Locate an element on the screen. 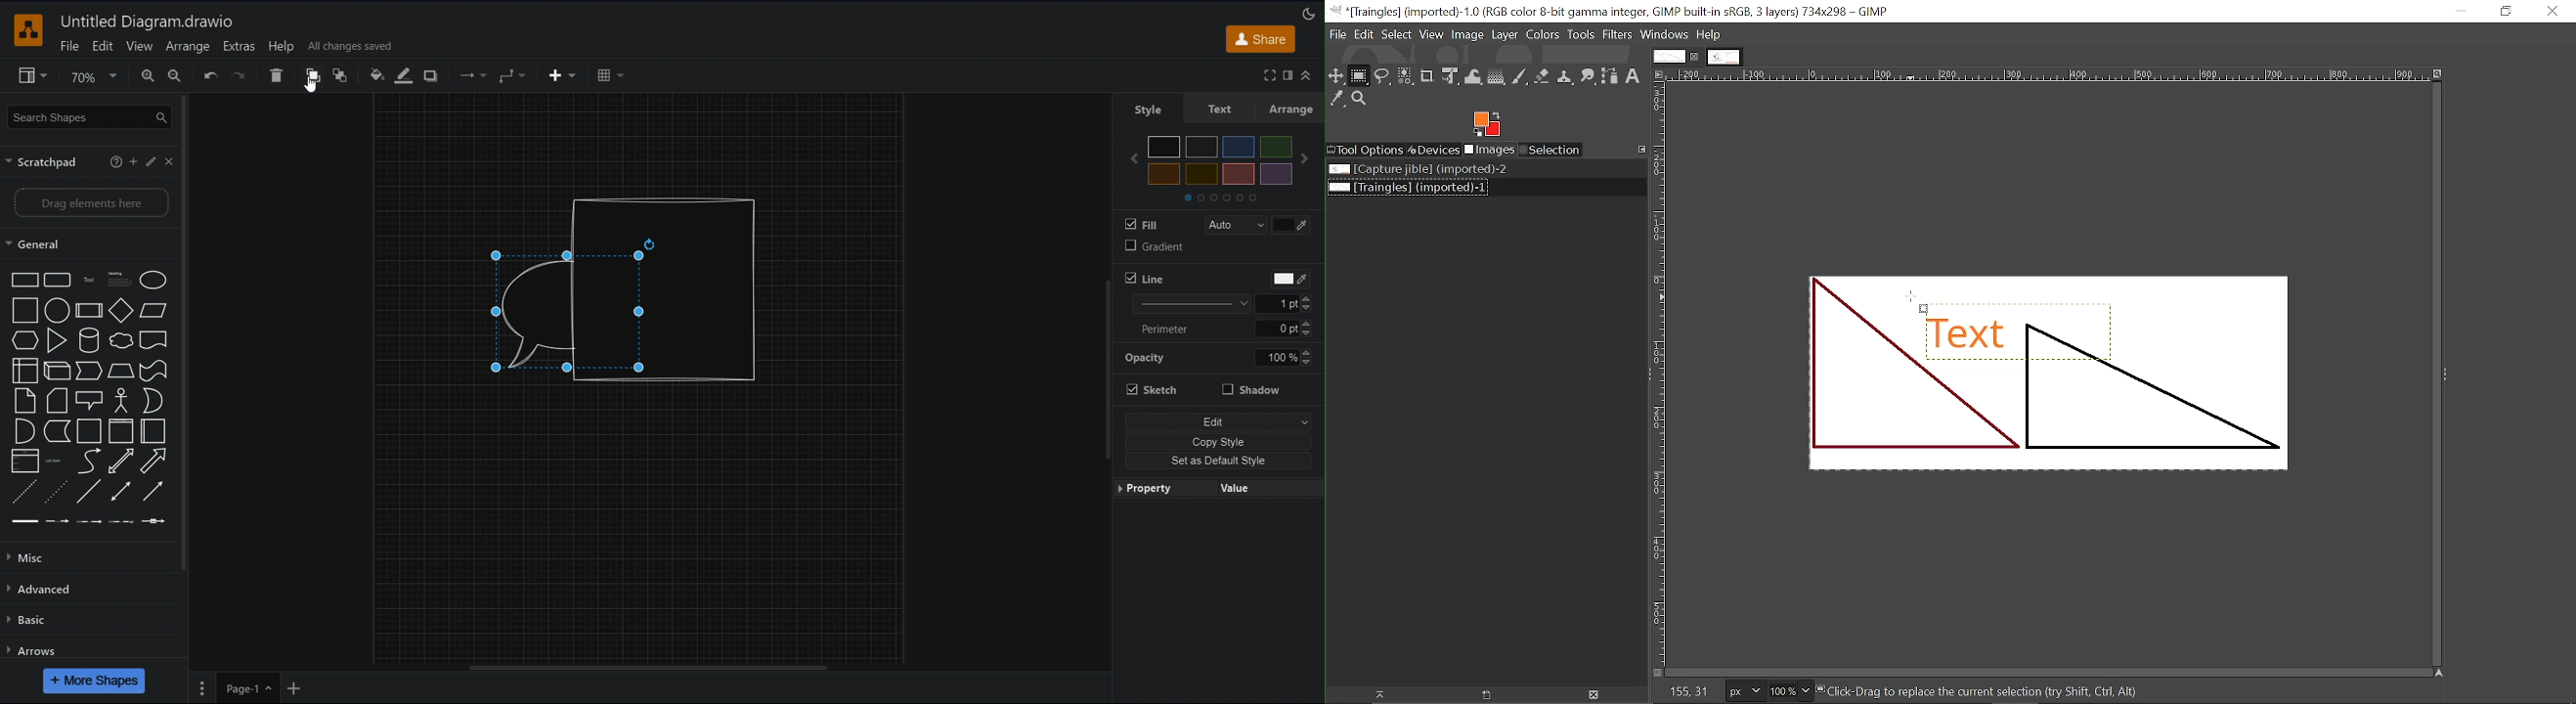 The width and height of the screenshot is (2576, 728). Help is located at coordinates (284, 45).